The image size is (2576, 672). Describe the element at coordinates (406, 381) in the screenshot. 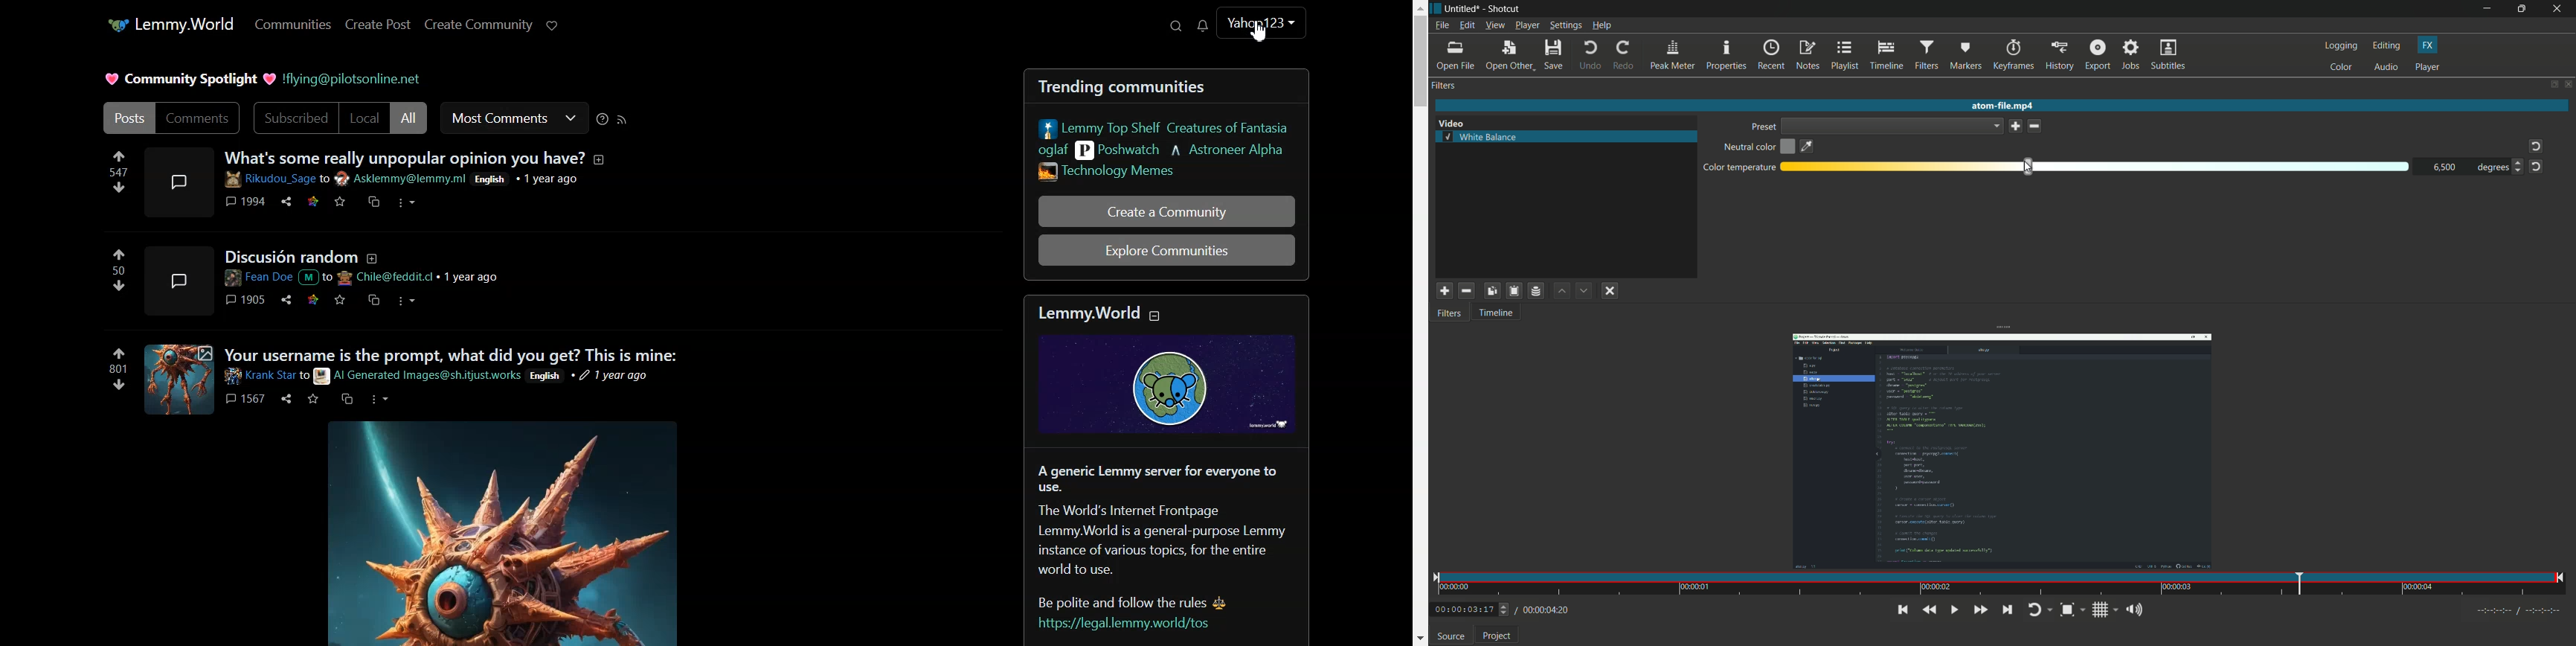

I see `Your username is this prompt` at that location.